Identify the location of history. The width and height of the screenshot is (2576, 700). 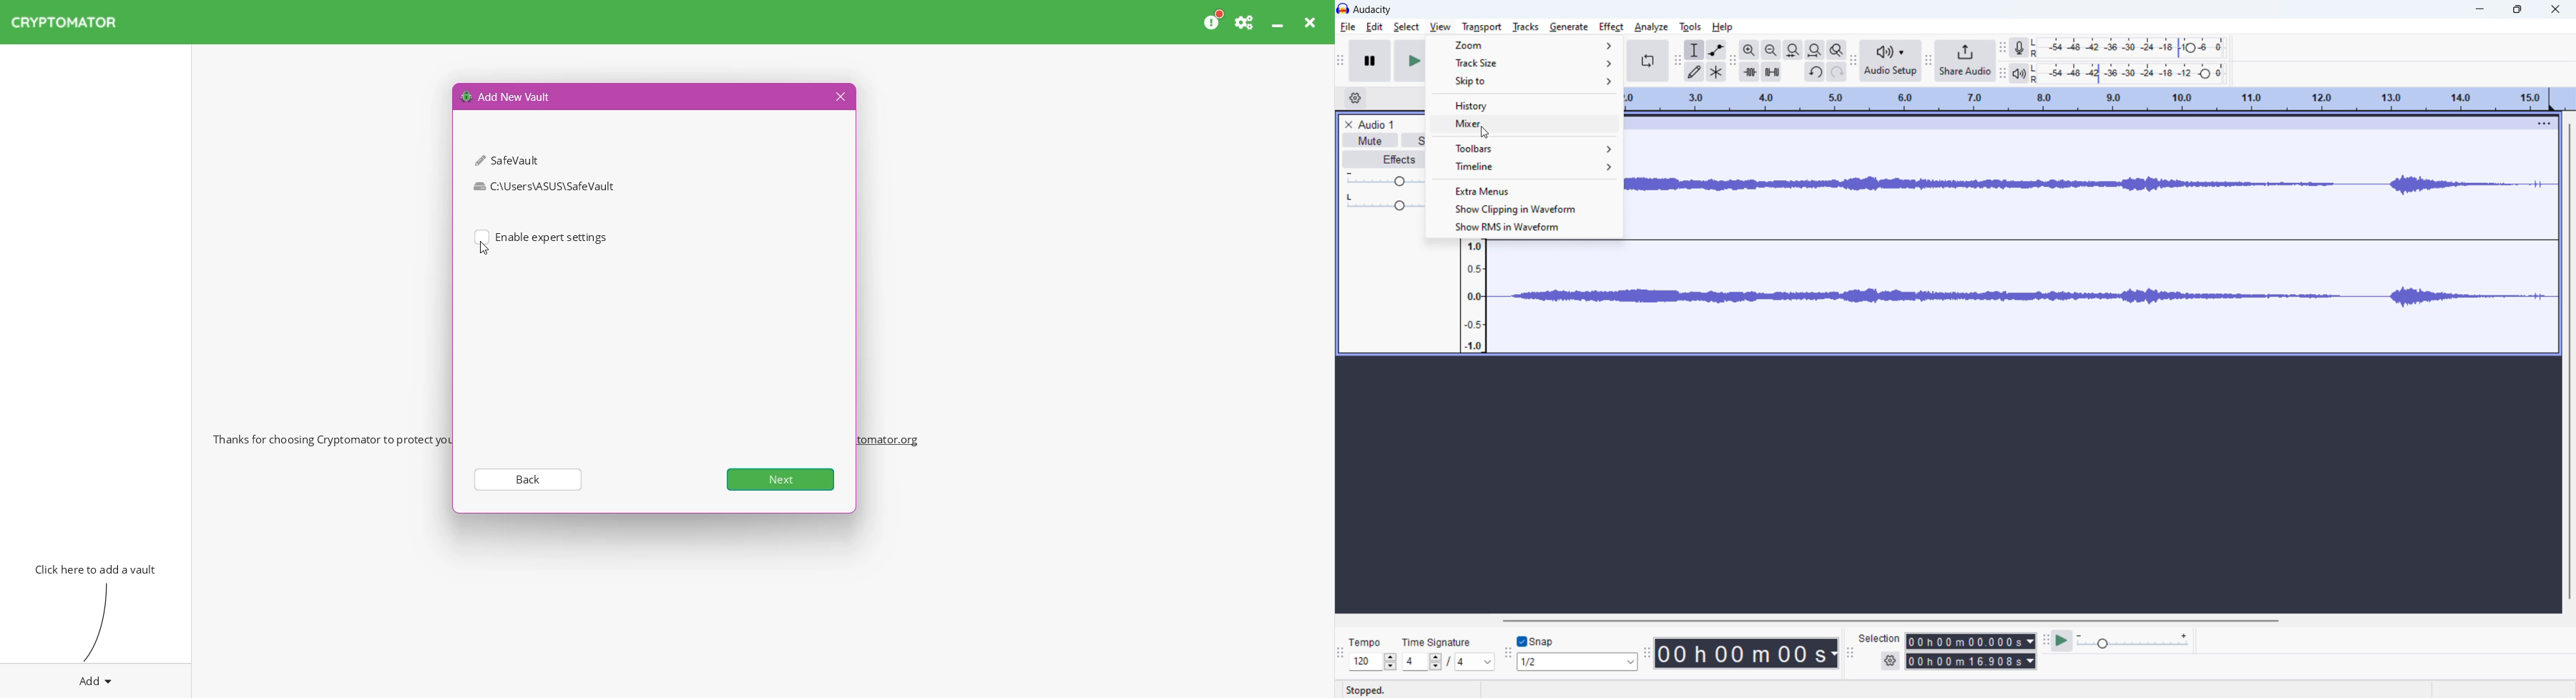
(1525, 105).